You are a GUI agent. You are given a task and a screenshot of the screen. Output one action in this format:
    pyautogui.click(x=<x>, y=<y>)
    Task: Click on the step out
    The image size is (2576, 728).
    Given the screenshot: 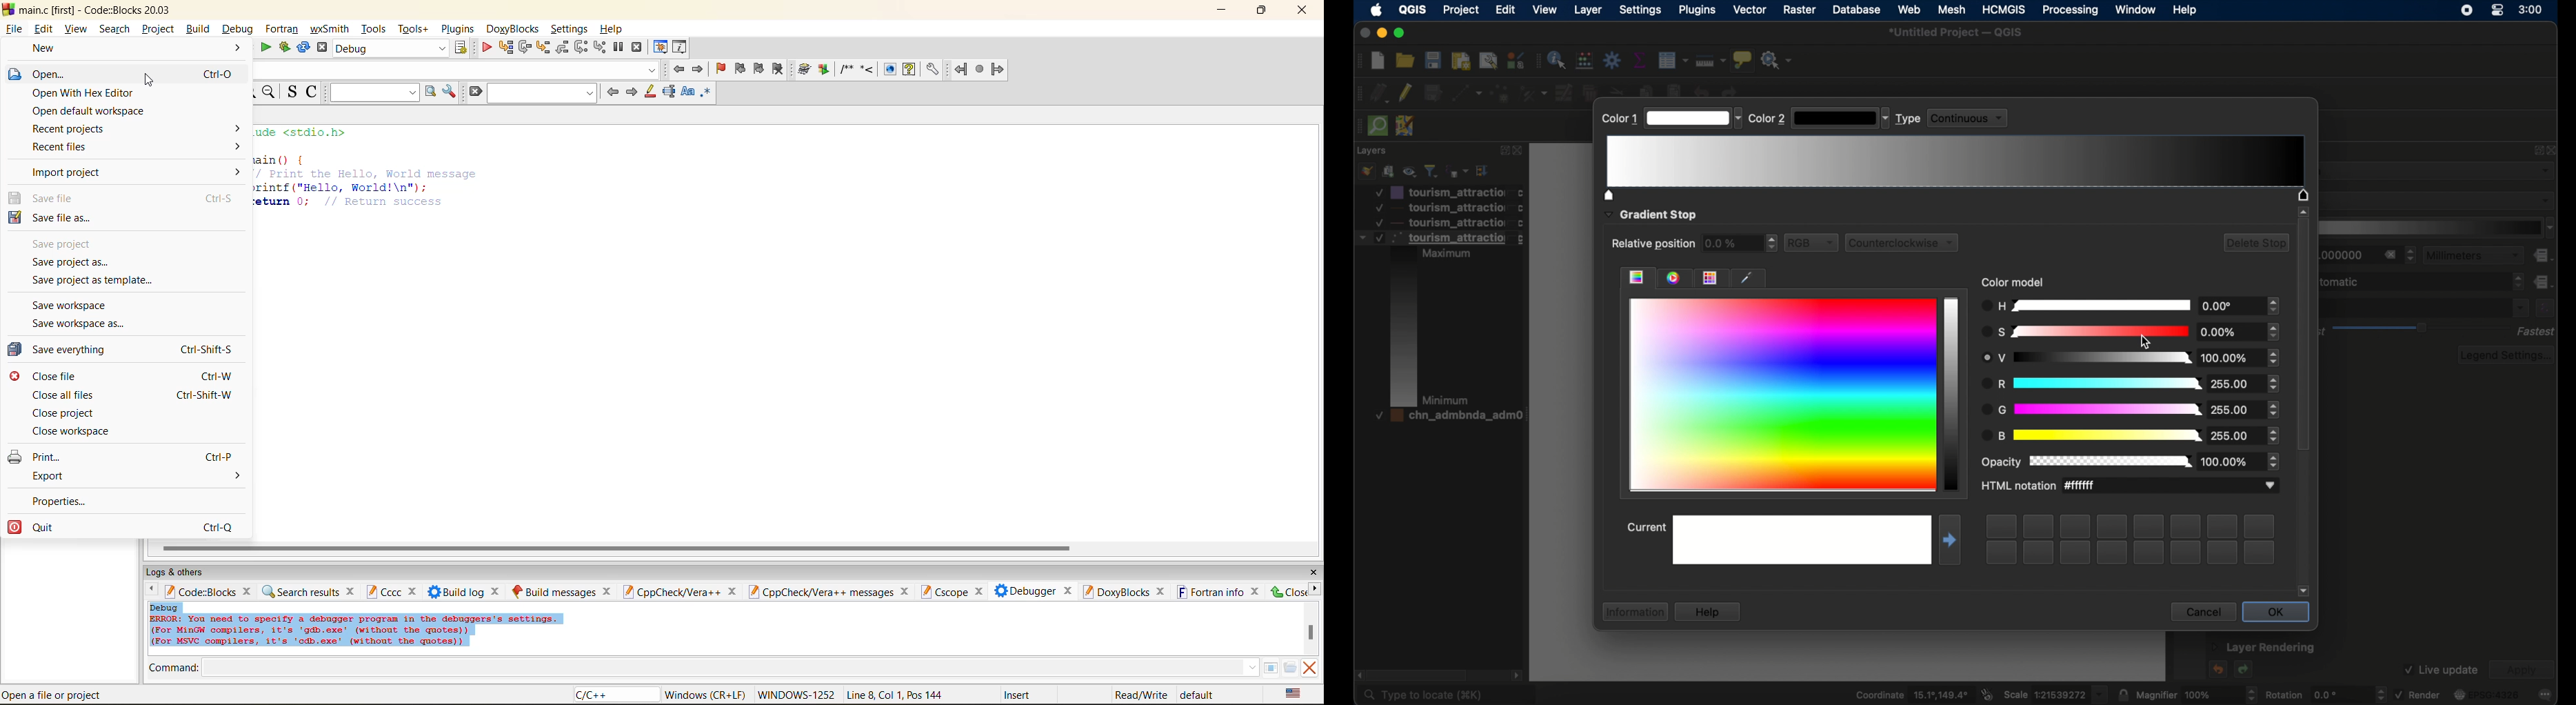 What is the action you would take?
    pyautogui.click(x=561, y=47)
    